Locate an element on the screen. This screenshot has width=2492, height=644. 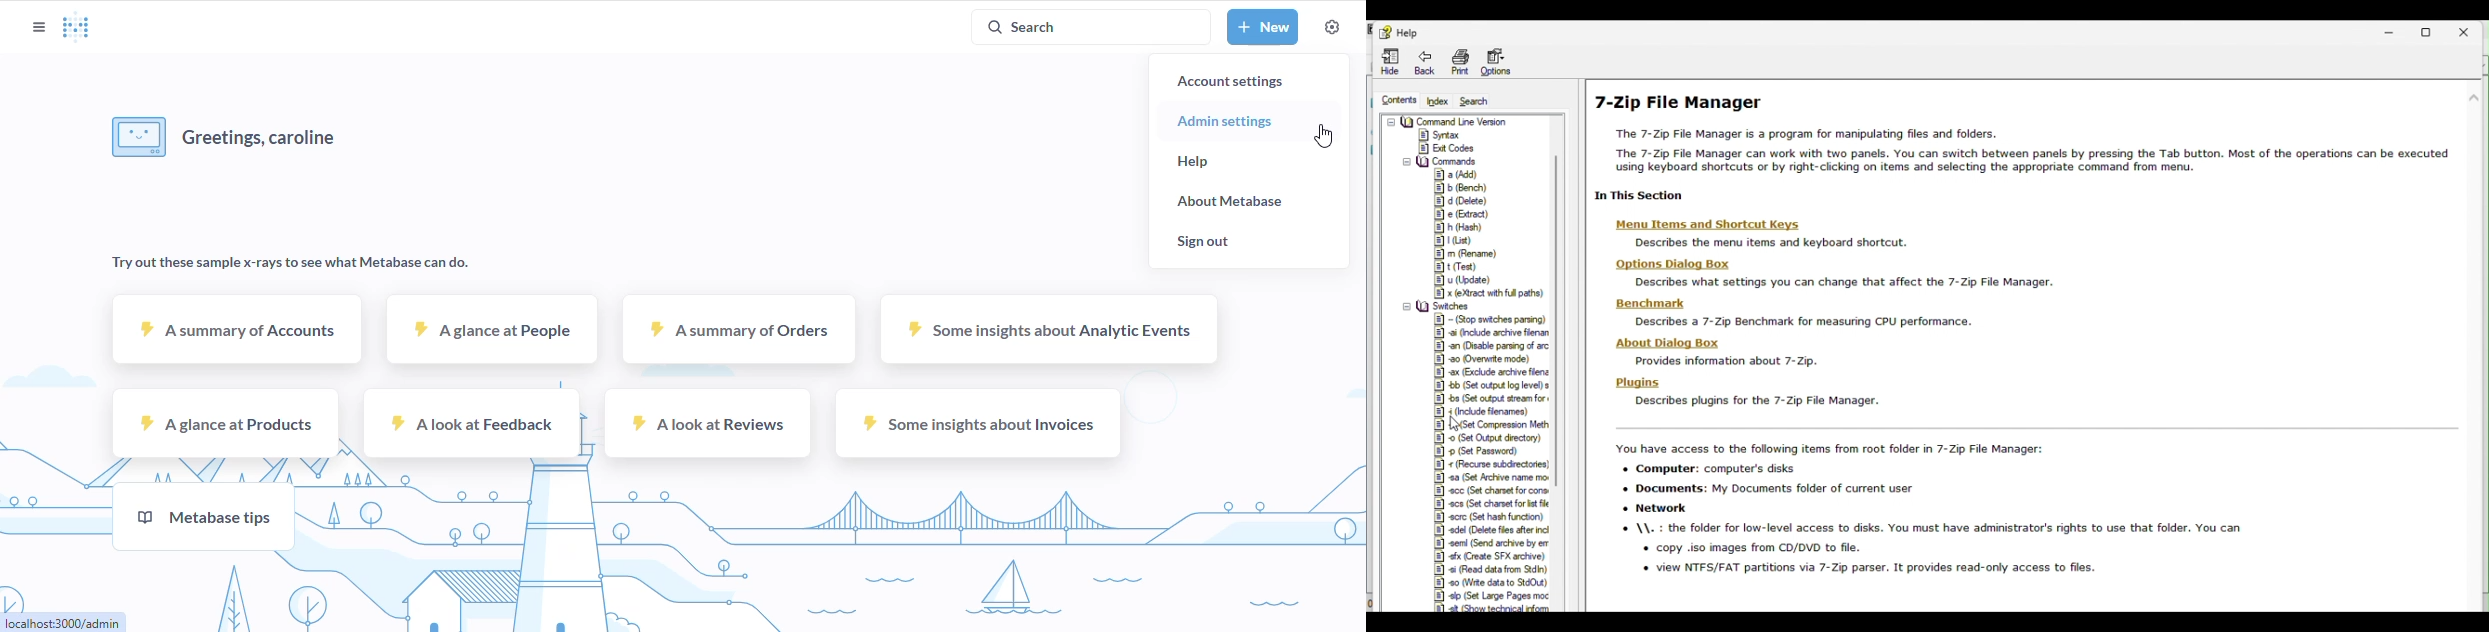
description text is located at coordinates (1807, 322).